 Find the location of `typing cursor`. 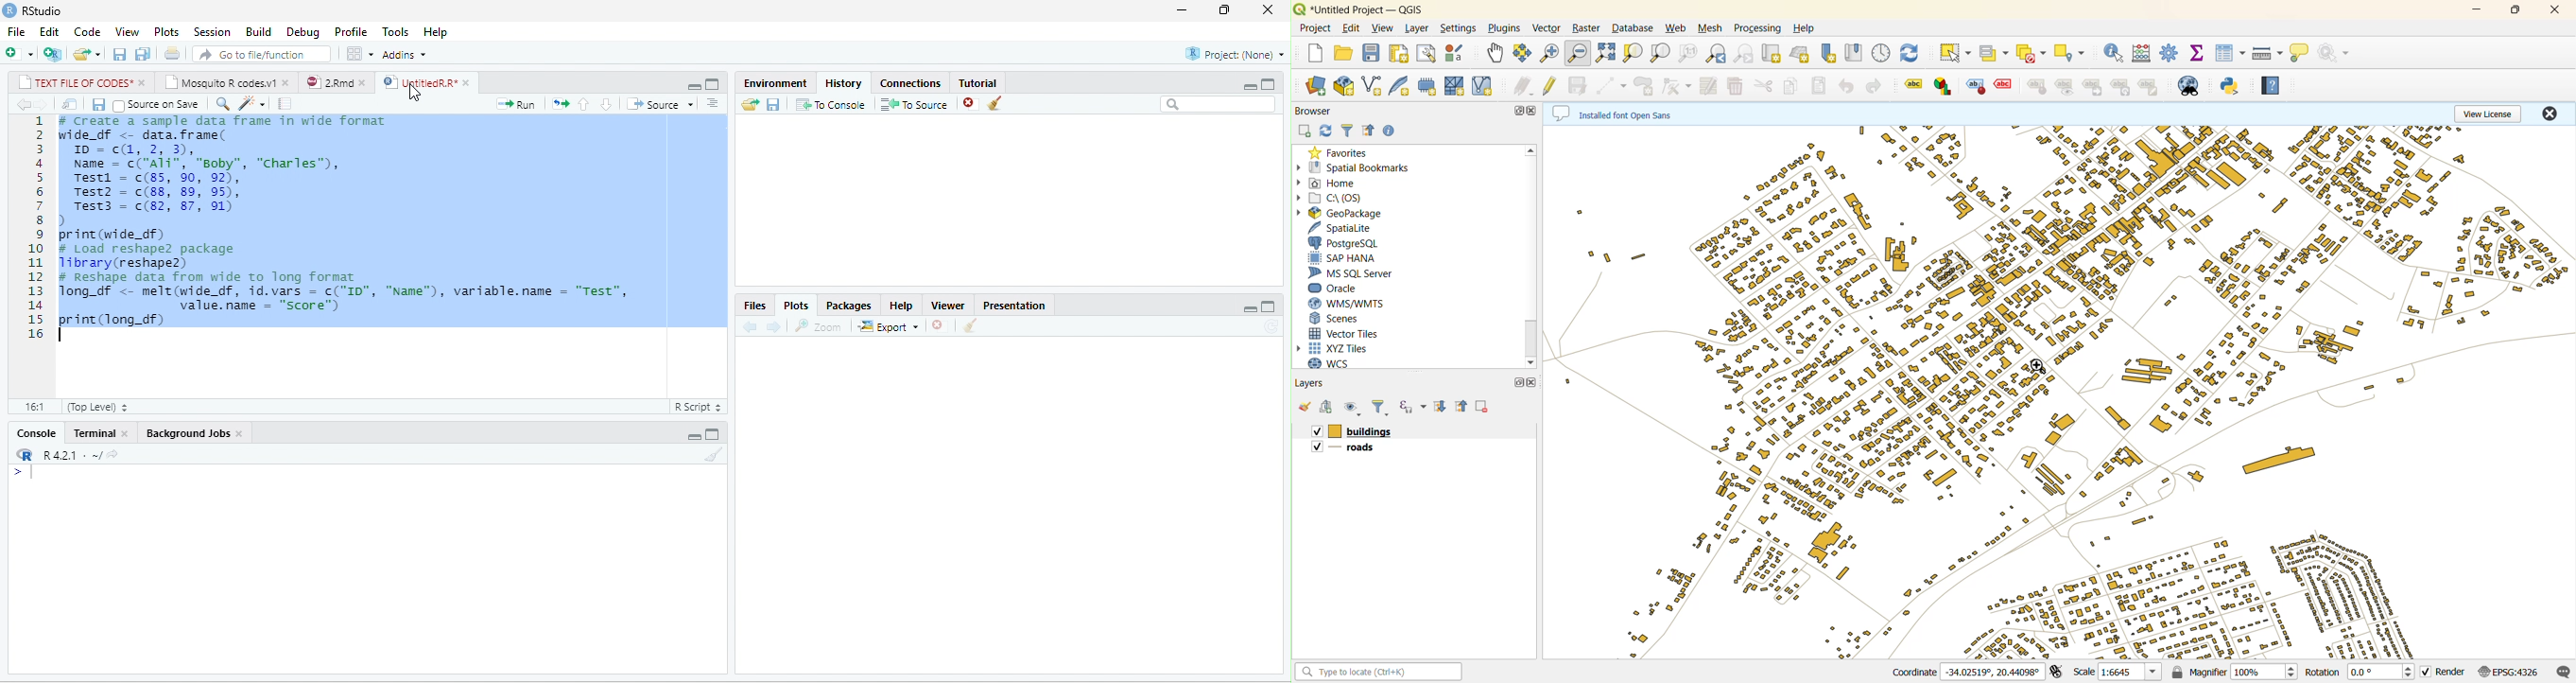

typing cursor is located at coordinates (64, 335).